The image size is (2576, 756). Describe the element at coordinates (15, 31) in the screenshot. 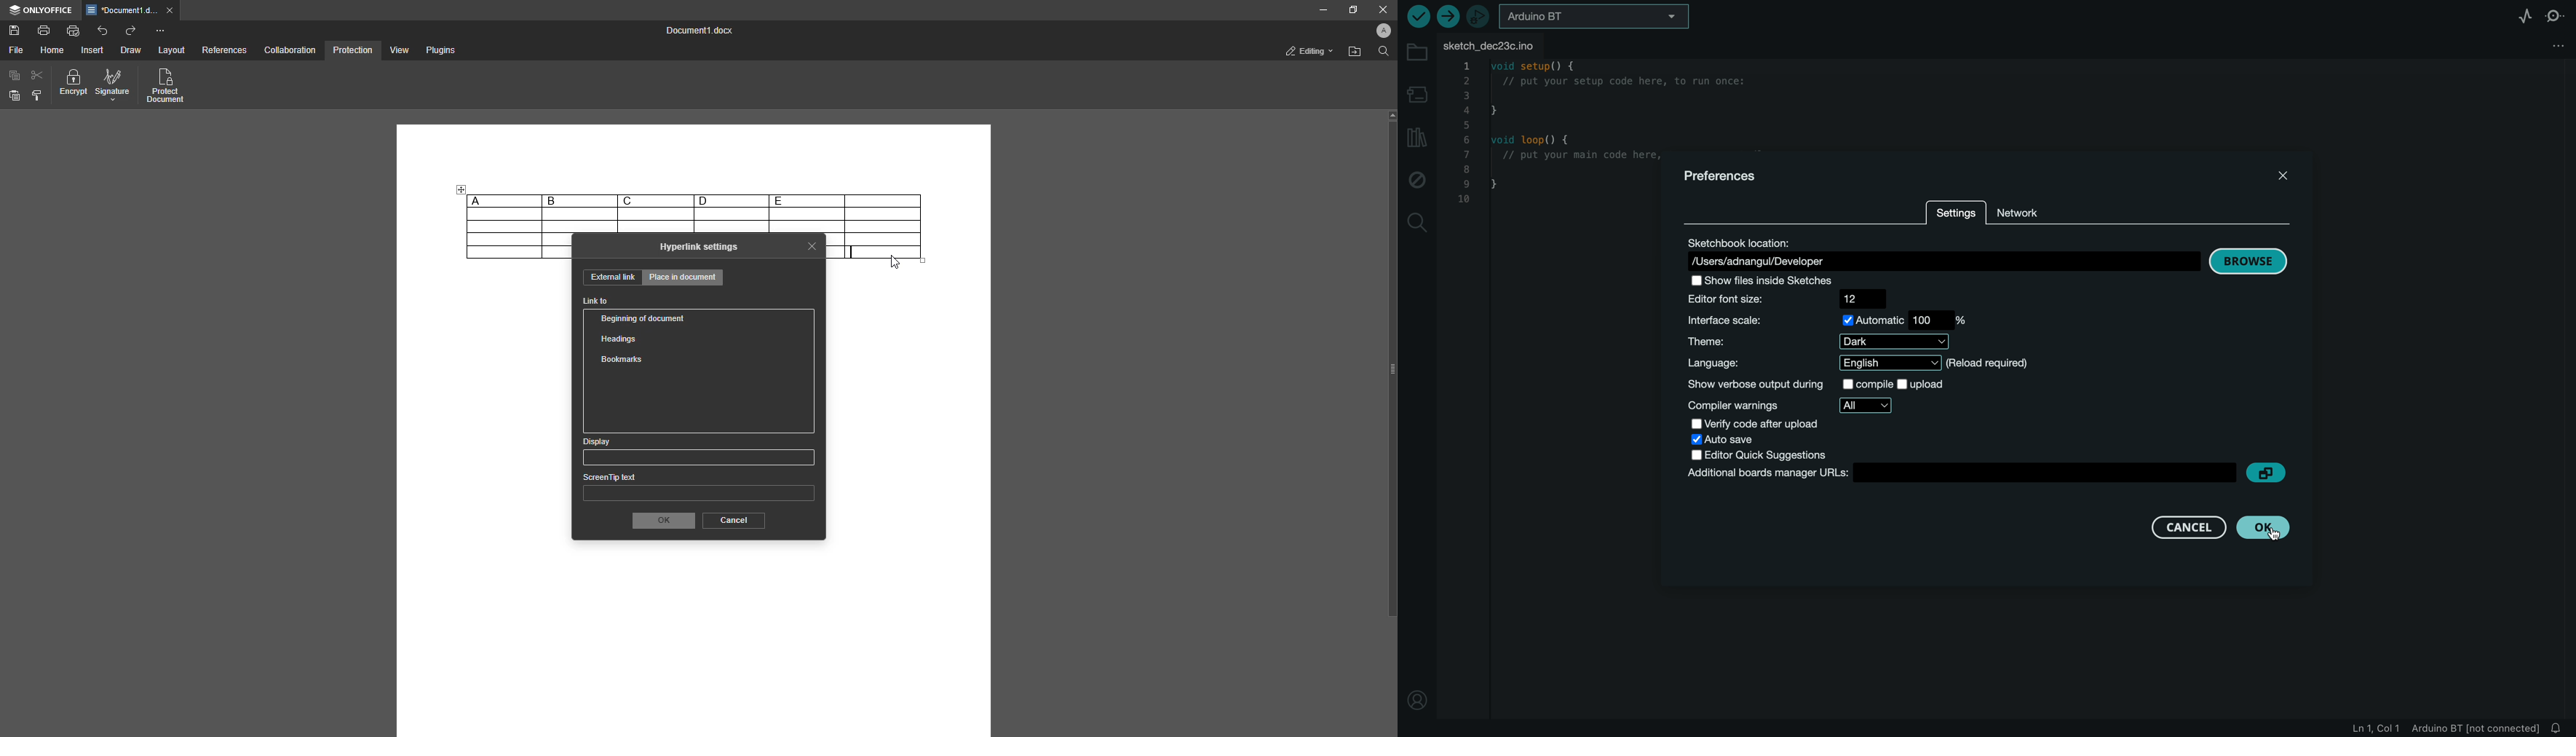

I see `Save` at that location.